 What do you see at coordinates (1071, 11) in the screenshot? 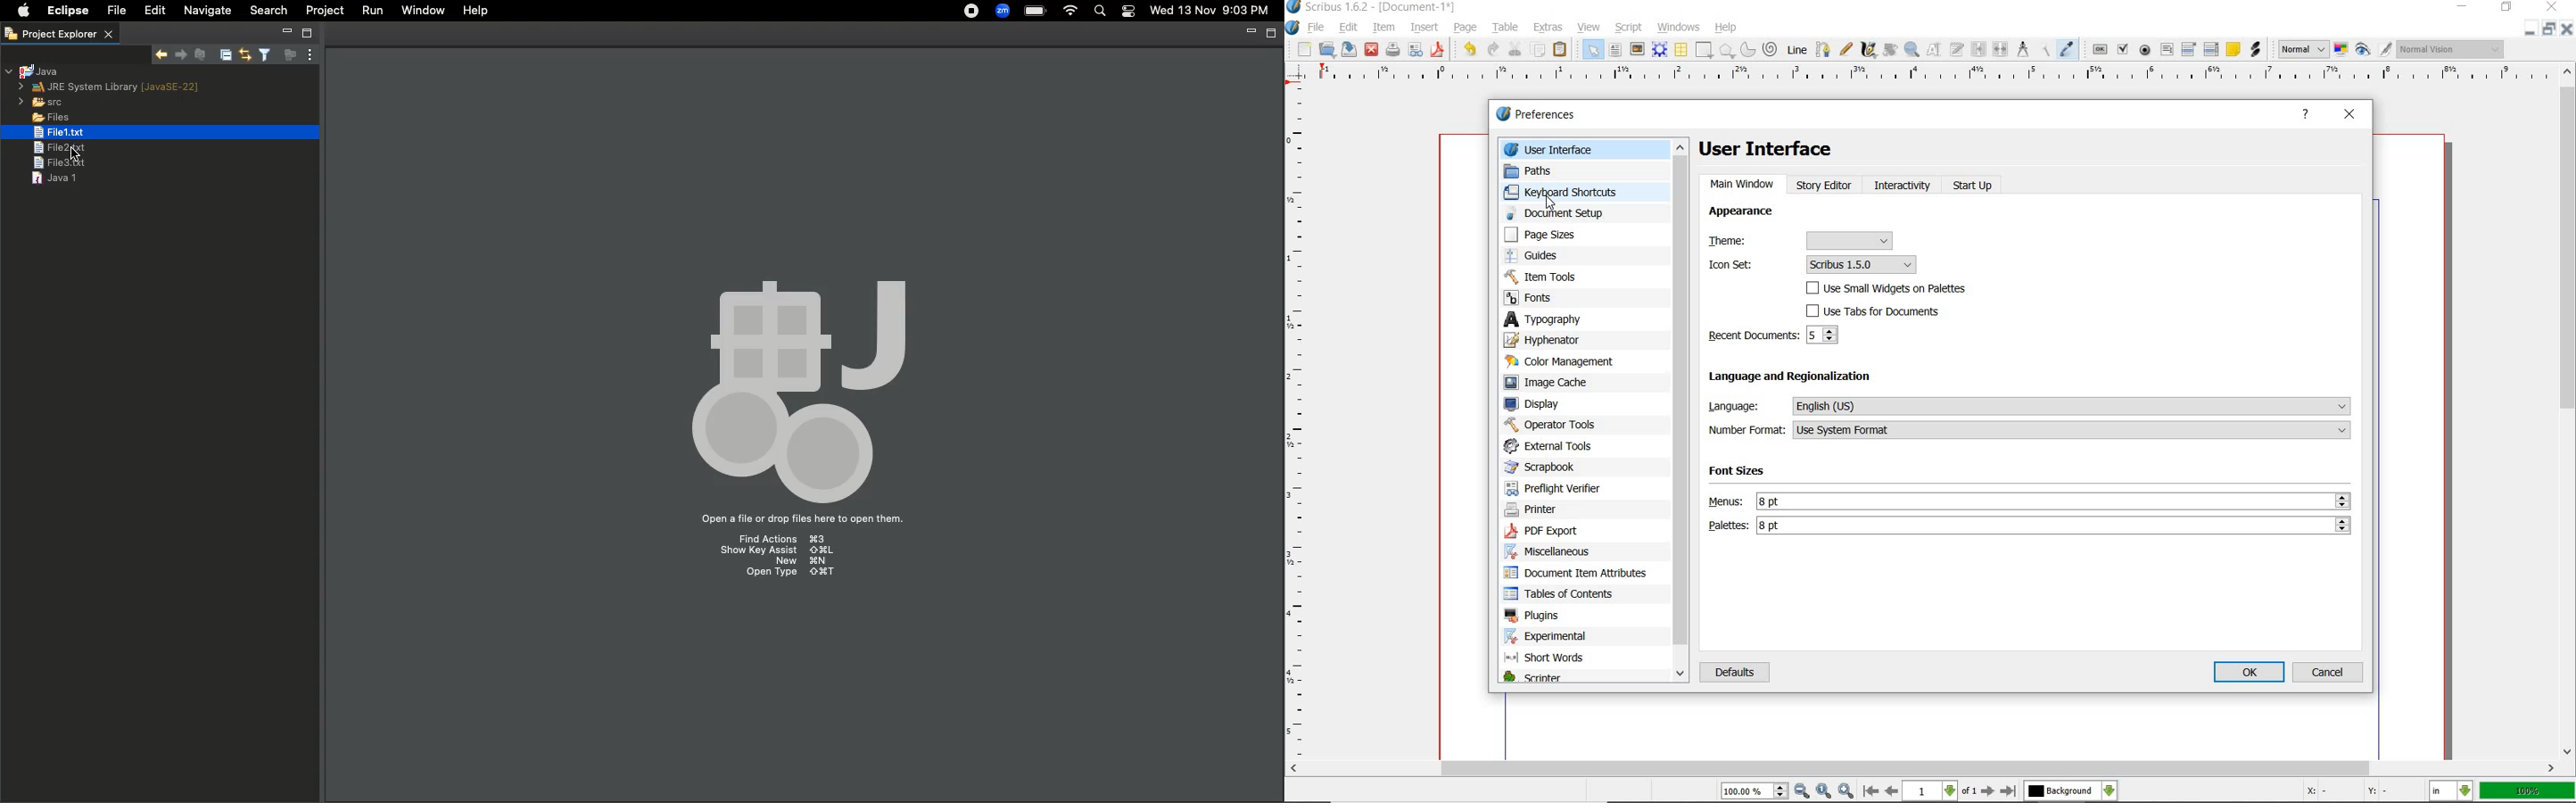
I see `Internet` at bounding box center [1071, 11].